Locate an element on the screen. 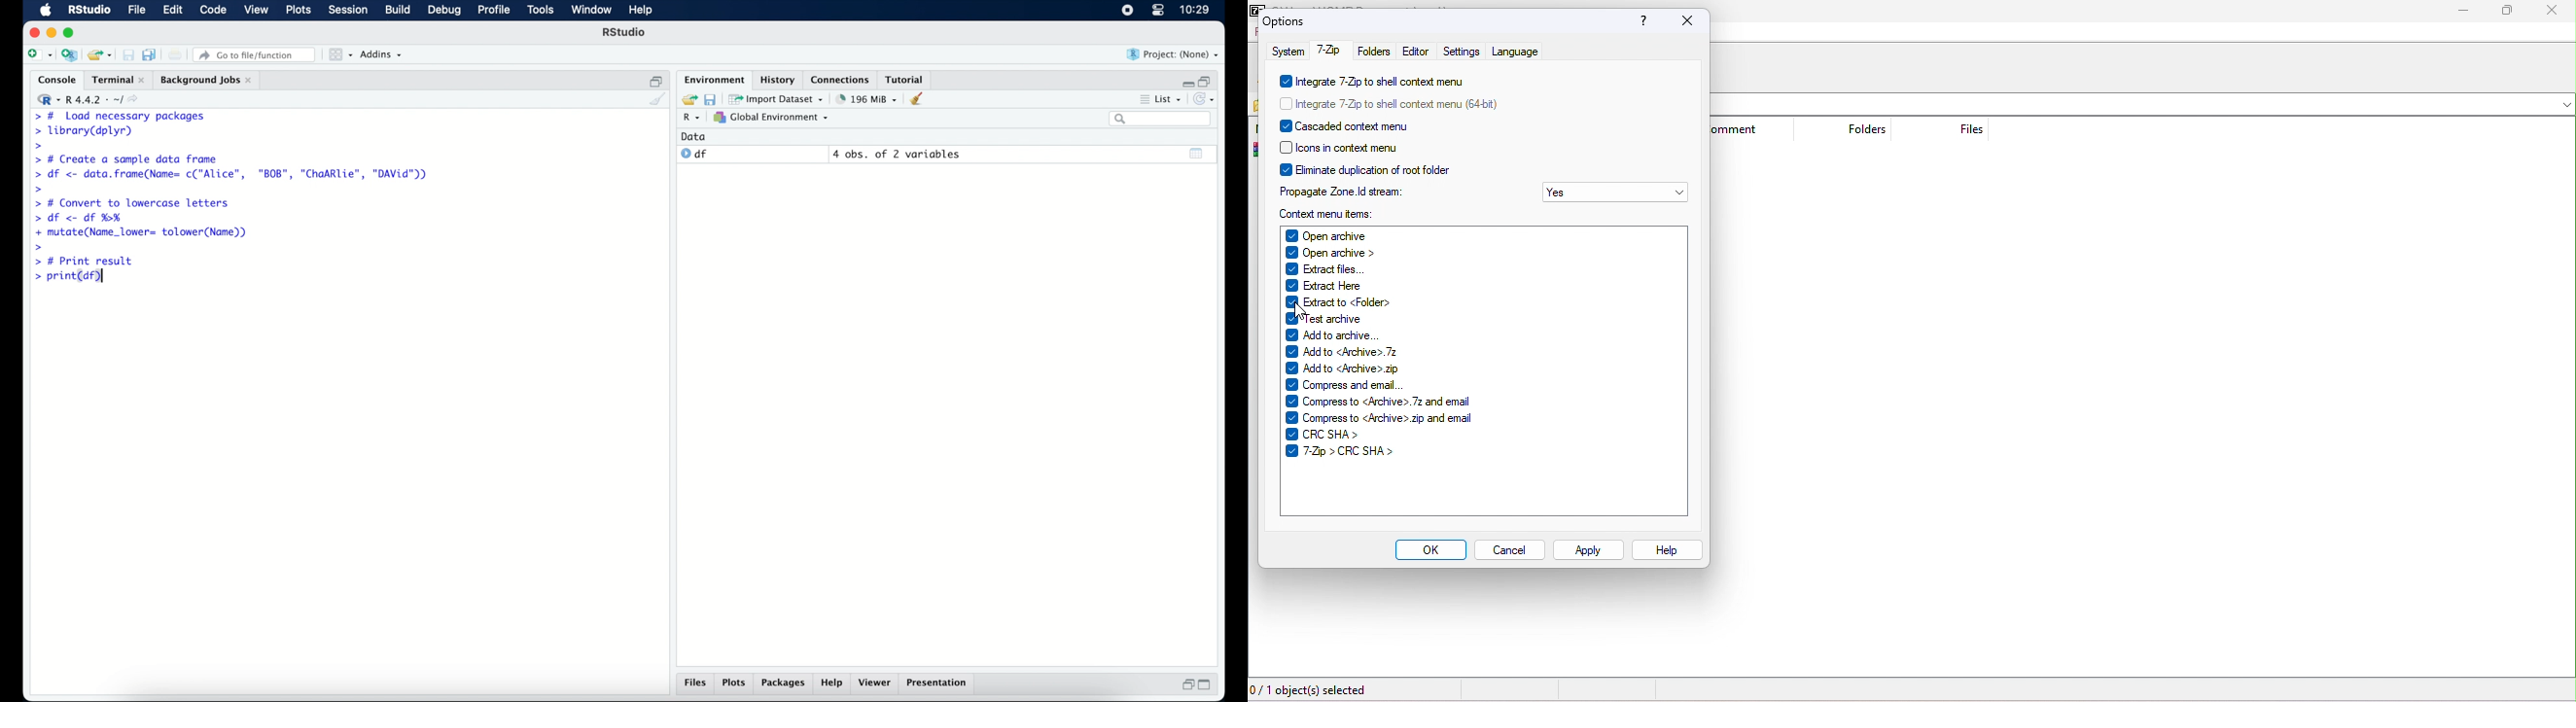 This screenshot has height=728, width=2576. minimize is located at coordinates (51, 32).